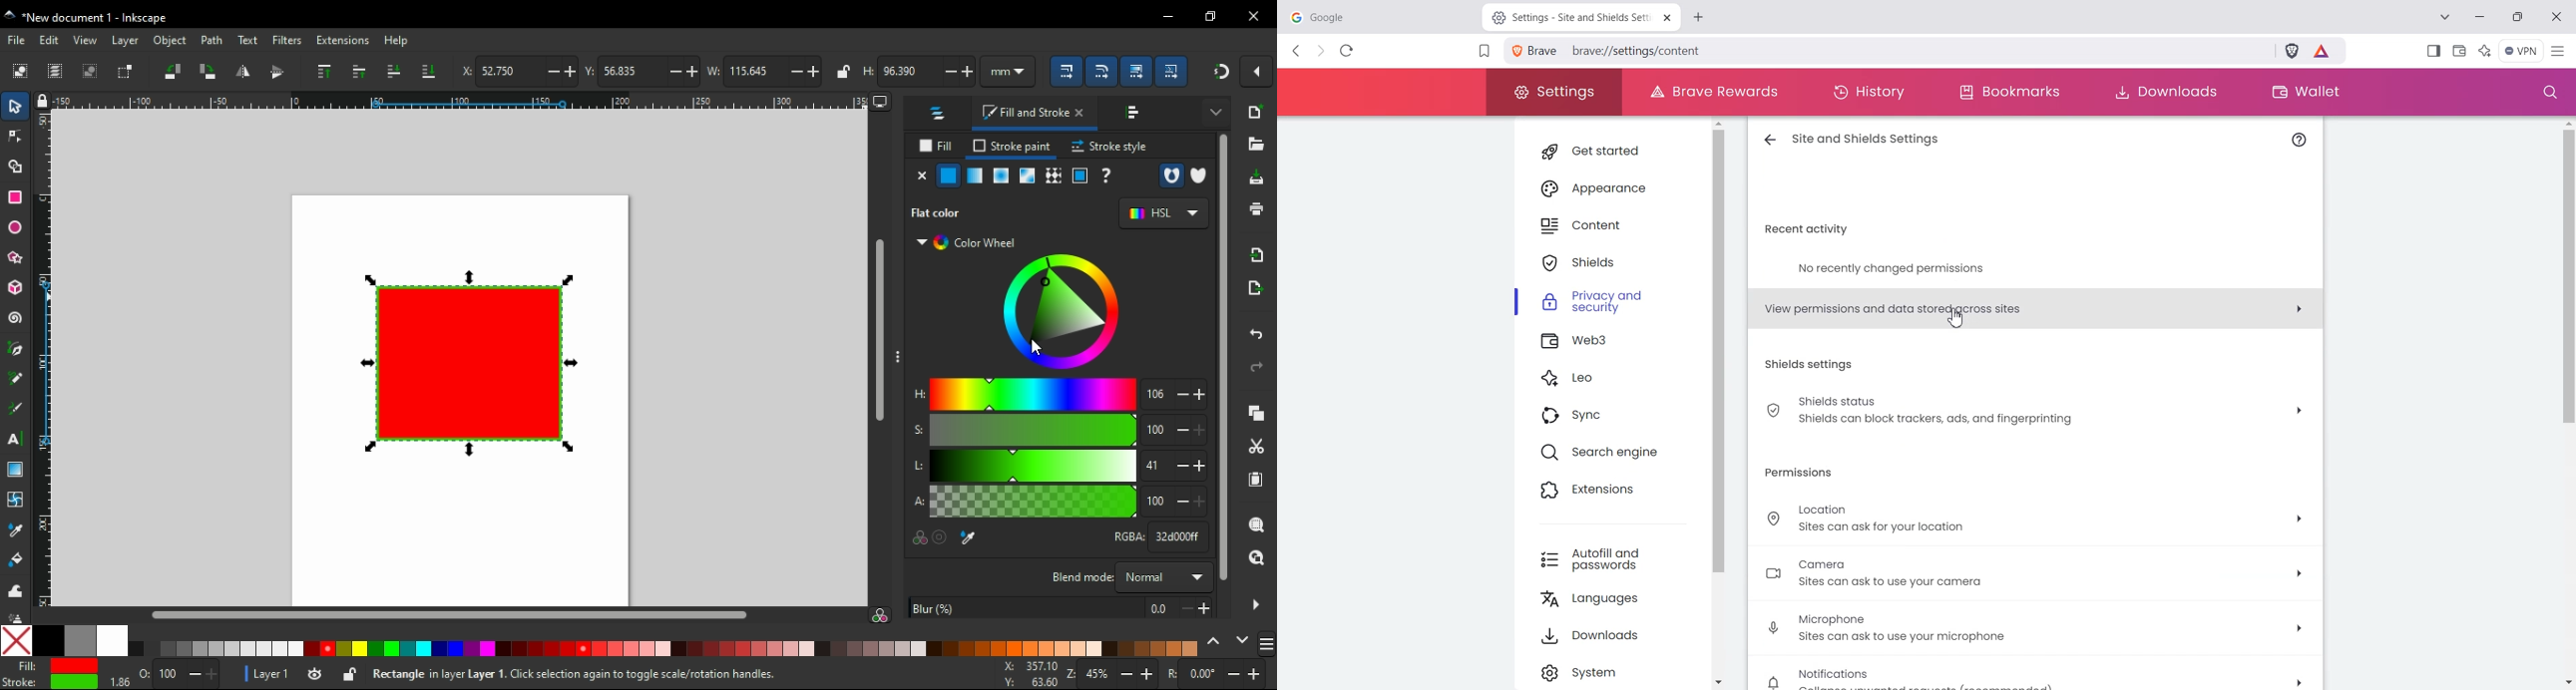 This screenshot has width=2576, height=700. What do you see at coordinates (16, 288) in the screenshot?
I see `3D box tool` at bounding box center [16, 288].